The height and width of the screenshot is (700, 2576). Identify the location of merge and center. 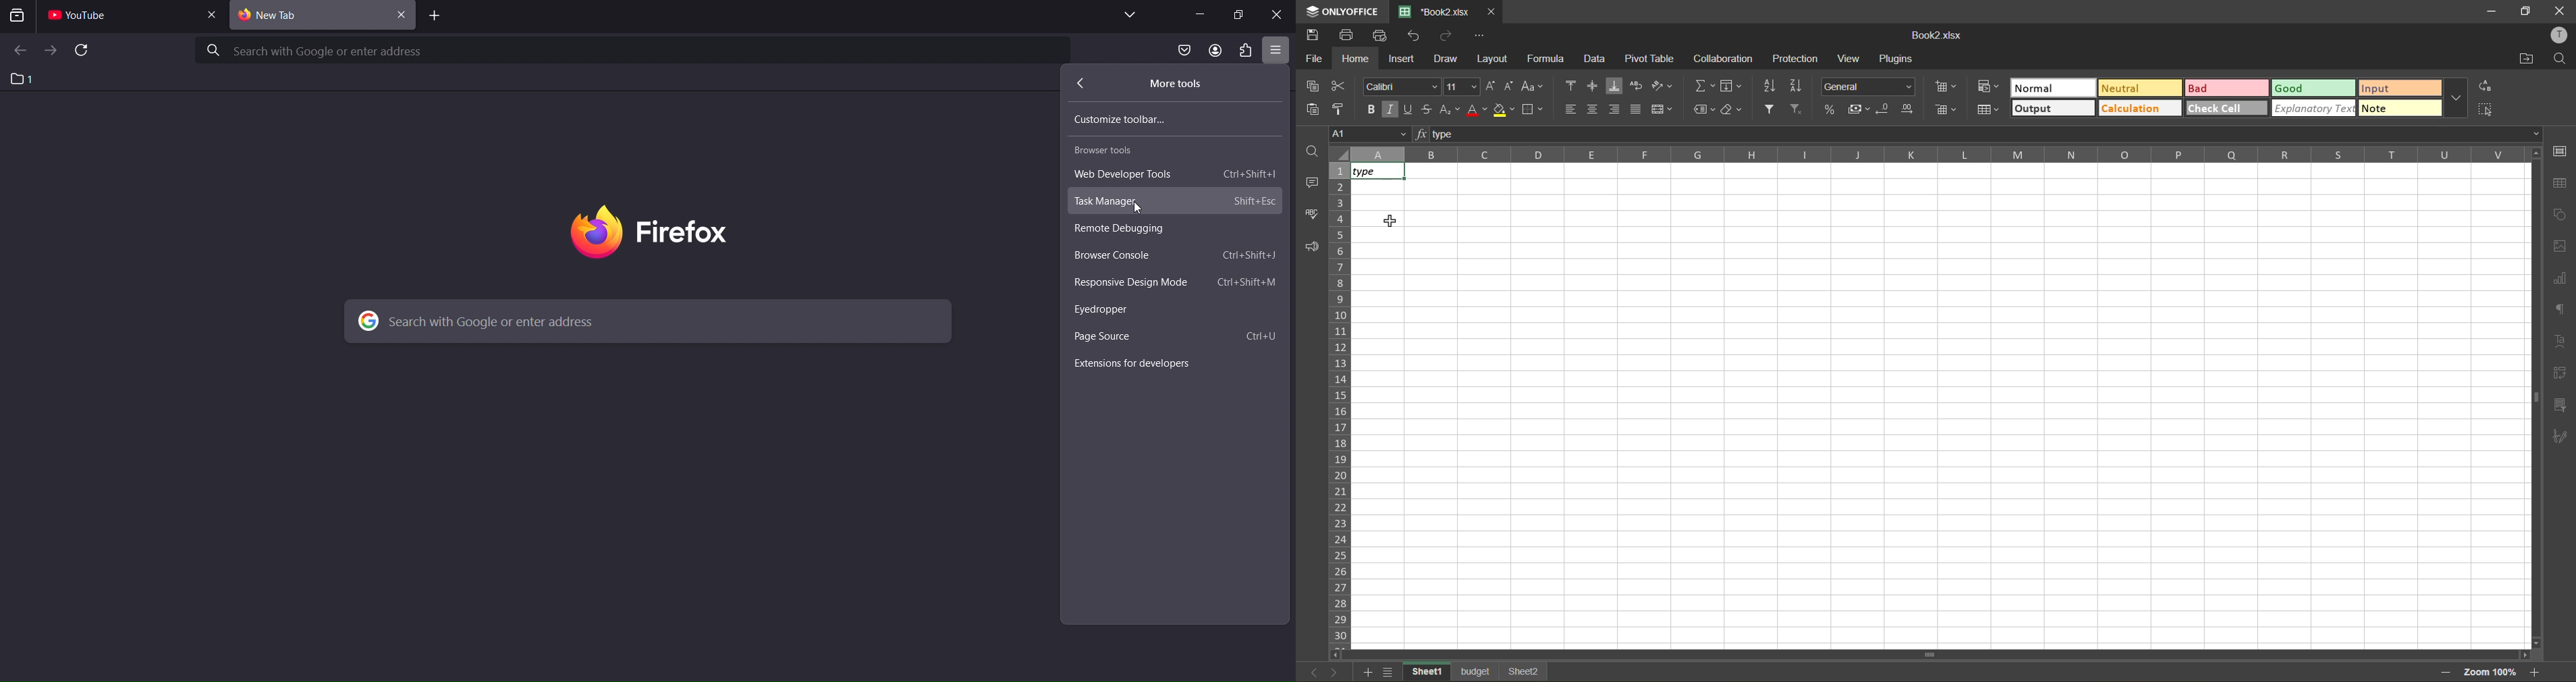
(1659, 110).